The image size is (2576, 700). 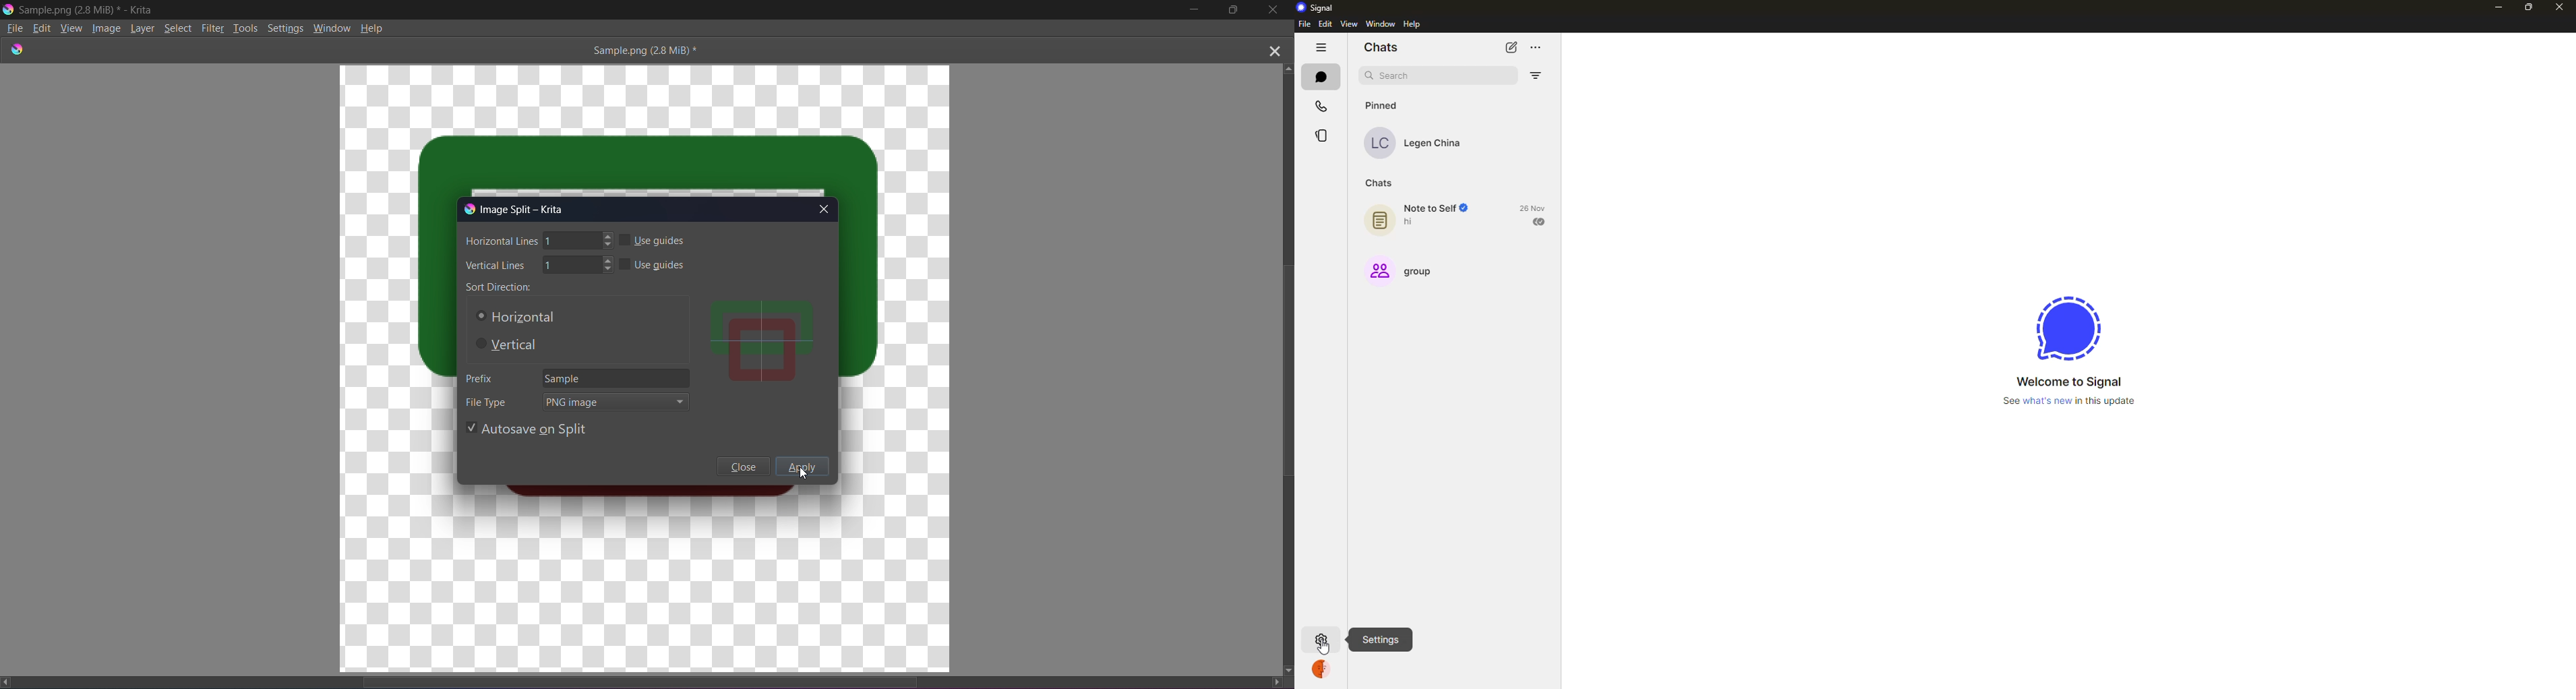 What do you see at coordinates (9, 682) in the screenshot?
I see `Scroll left` at bounding box center [9, 682].